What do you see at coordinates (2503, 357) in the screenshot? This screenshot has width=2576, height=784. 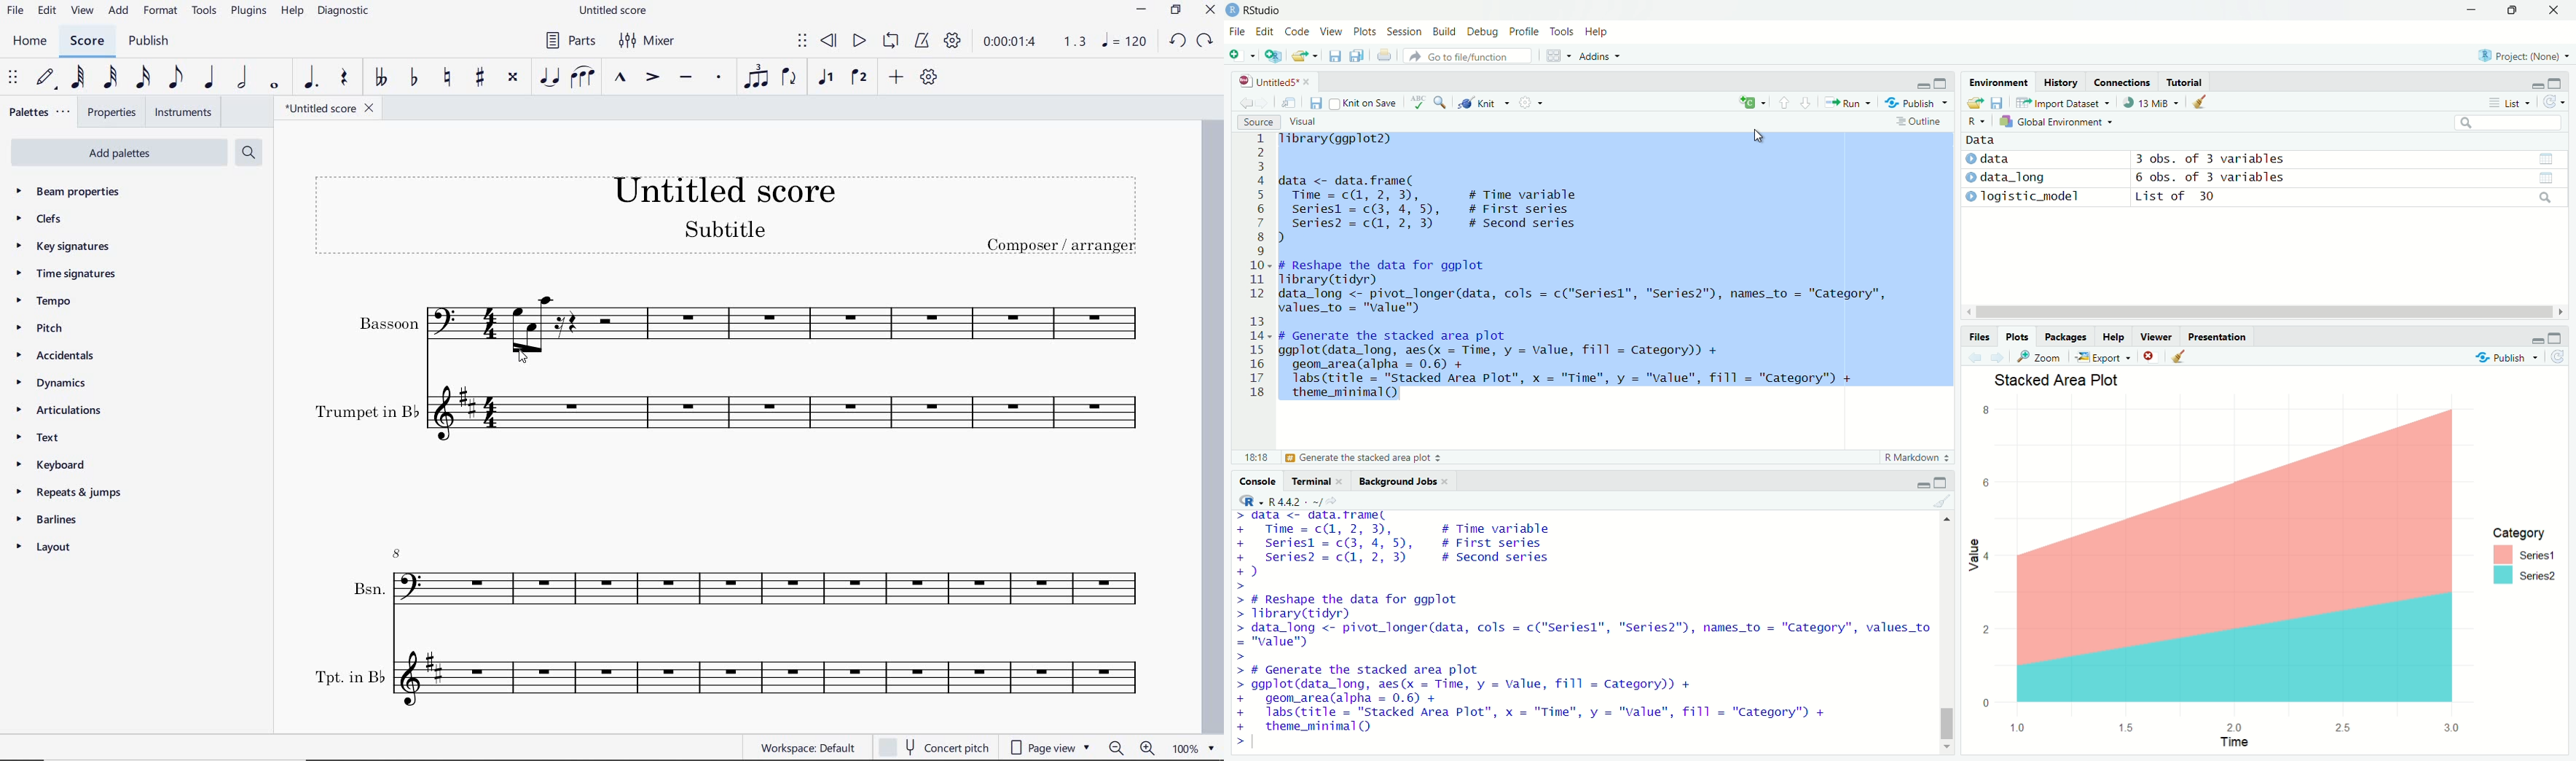 I see `. Publish` at bounding box center [2503, 357].